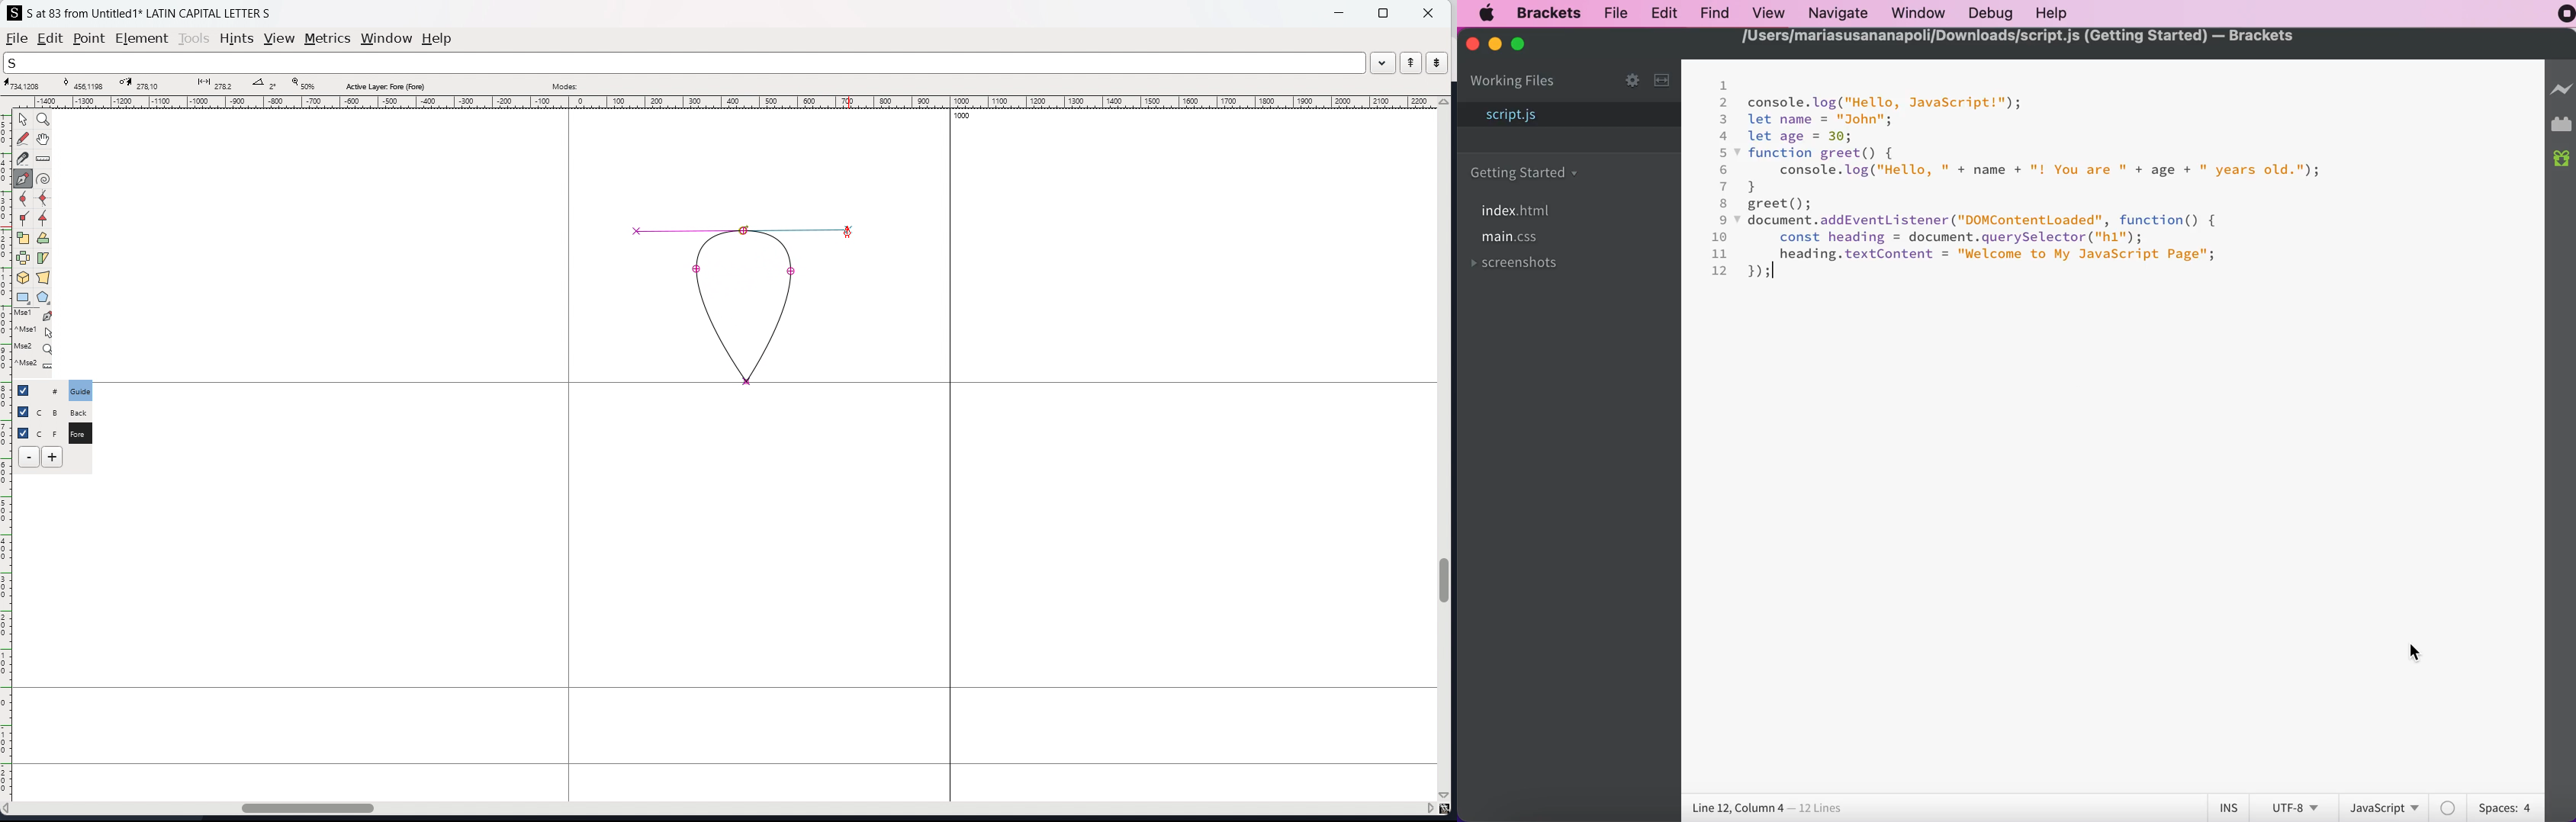  Describe the element at coordinates (2293, 806) in the screenshot. I see `utf-8` at that location.